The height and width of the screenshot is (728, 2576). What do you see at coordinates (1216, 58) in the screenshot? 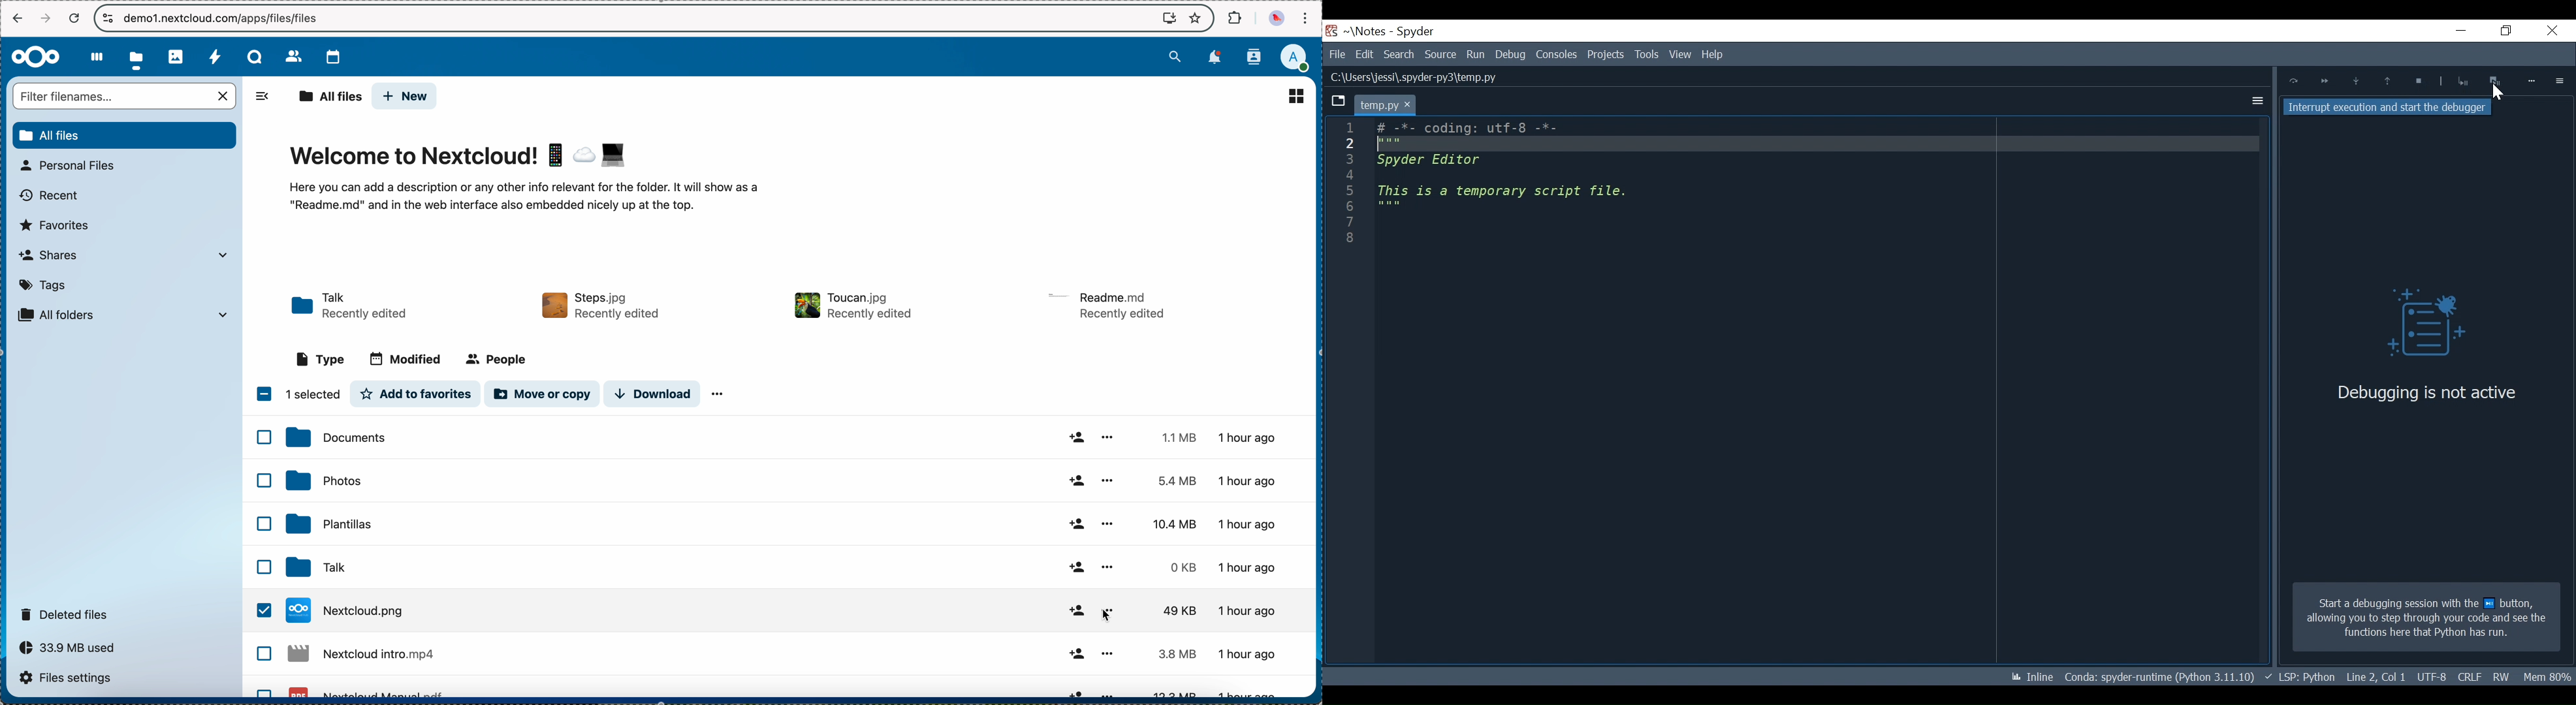
I see `notifications` at bounding box center [1216, 58].